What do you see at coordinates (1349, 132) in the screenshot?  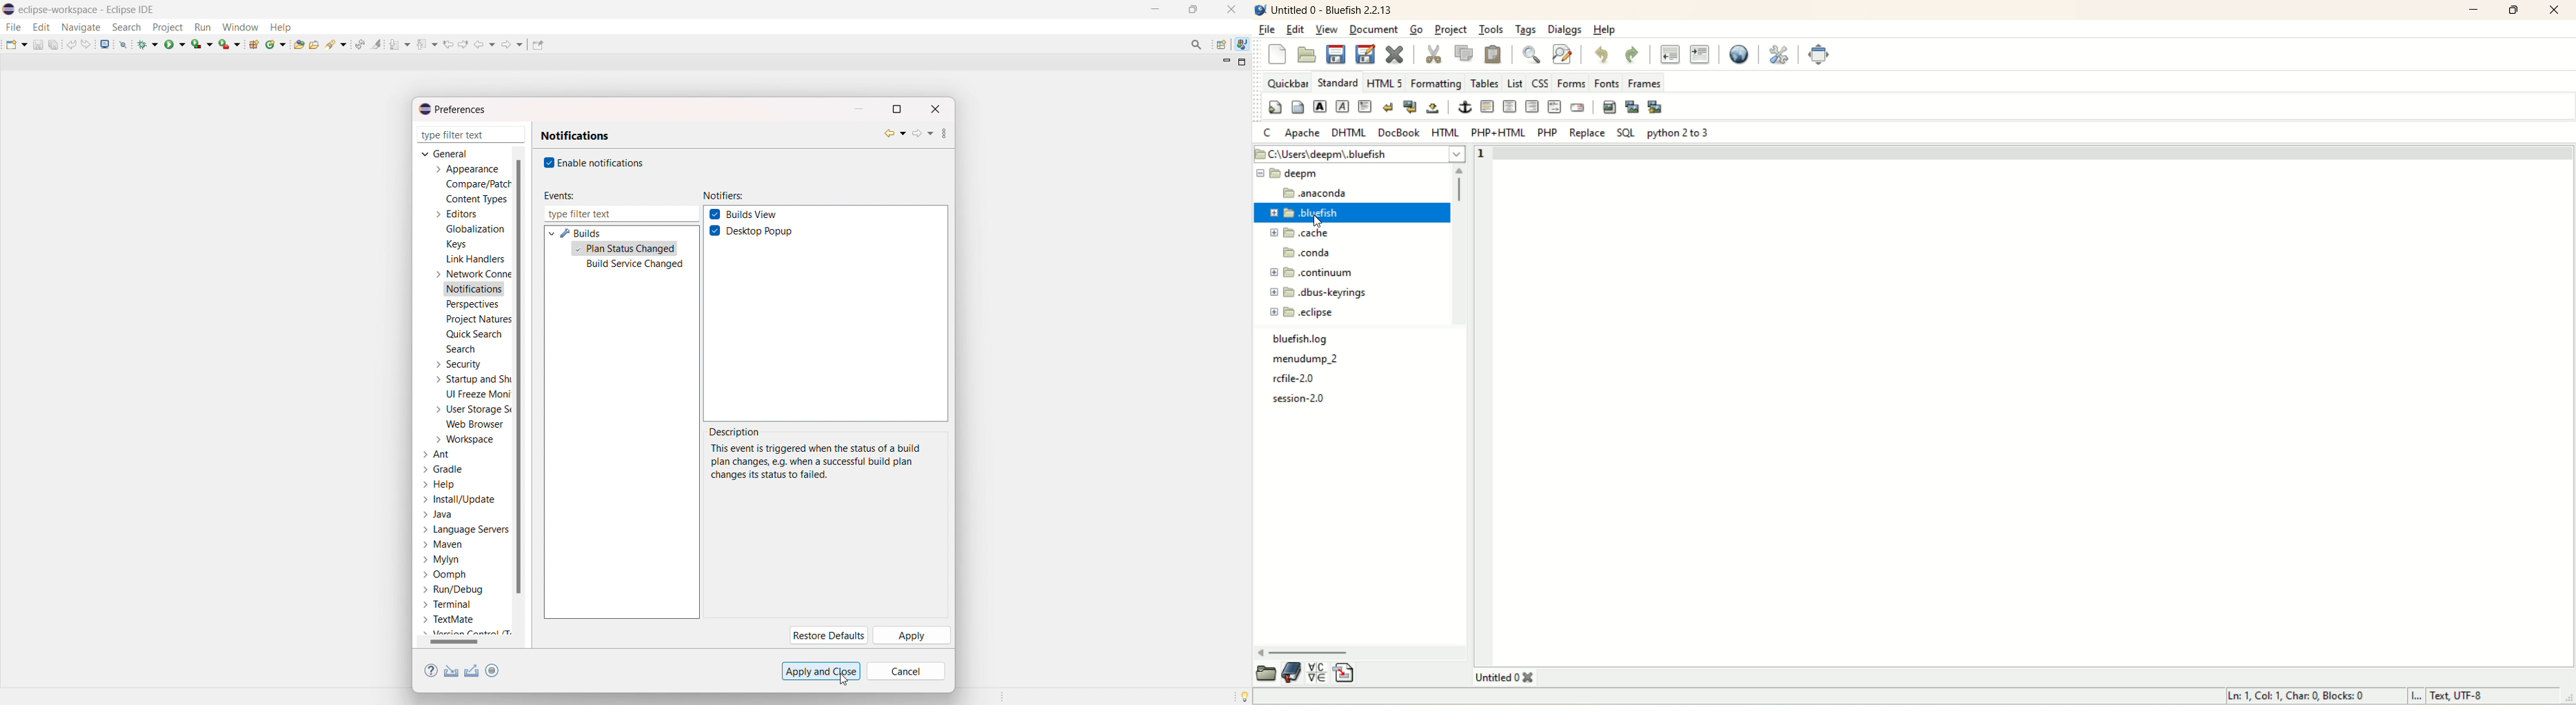 I see `DHTML` at bounding box center [1349, 132].